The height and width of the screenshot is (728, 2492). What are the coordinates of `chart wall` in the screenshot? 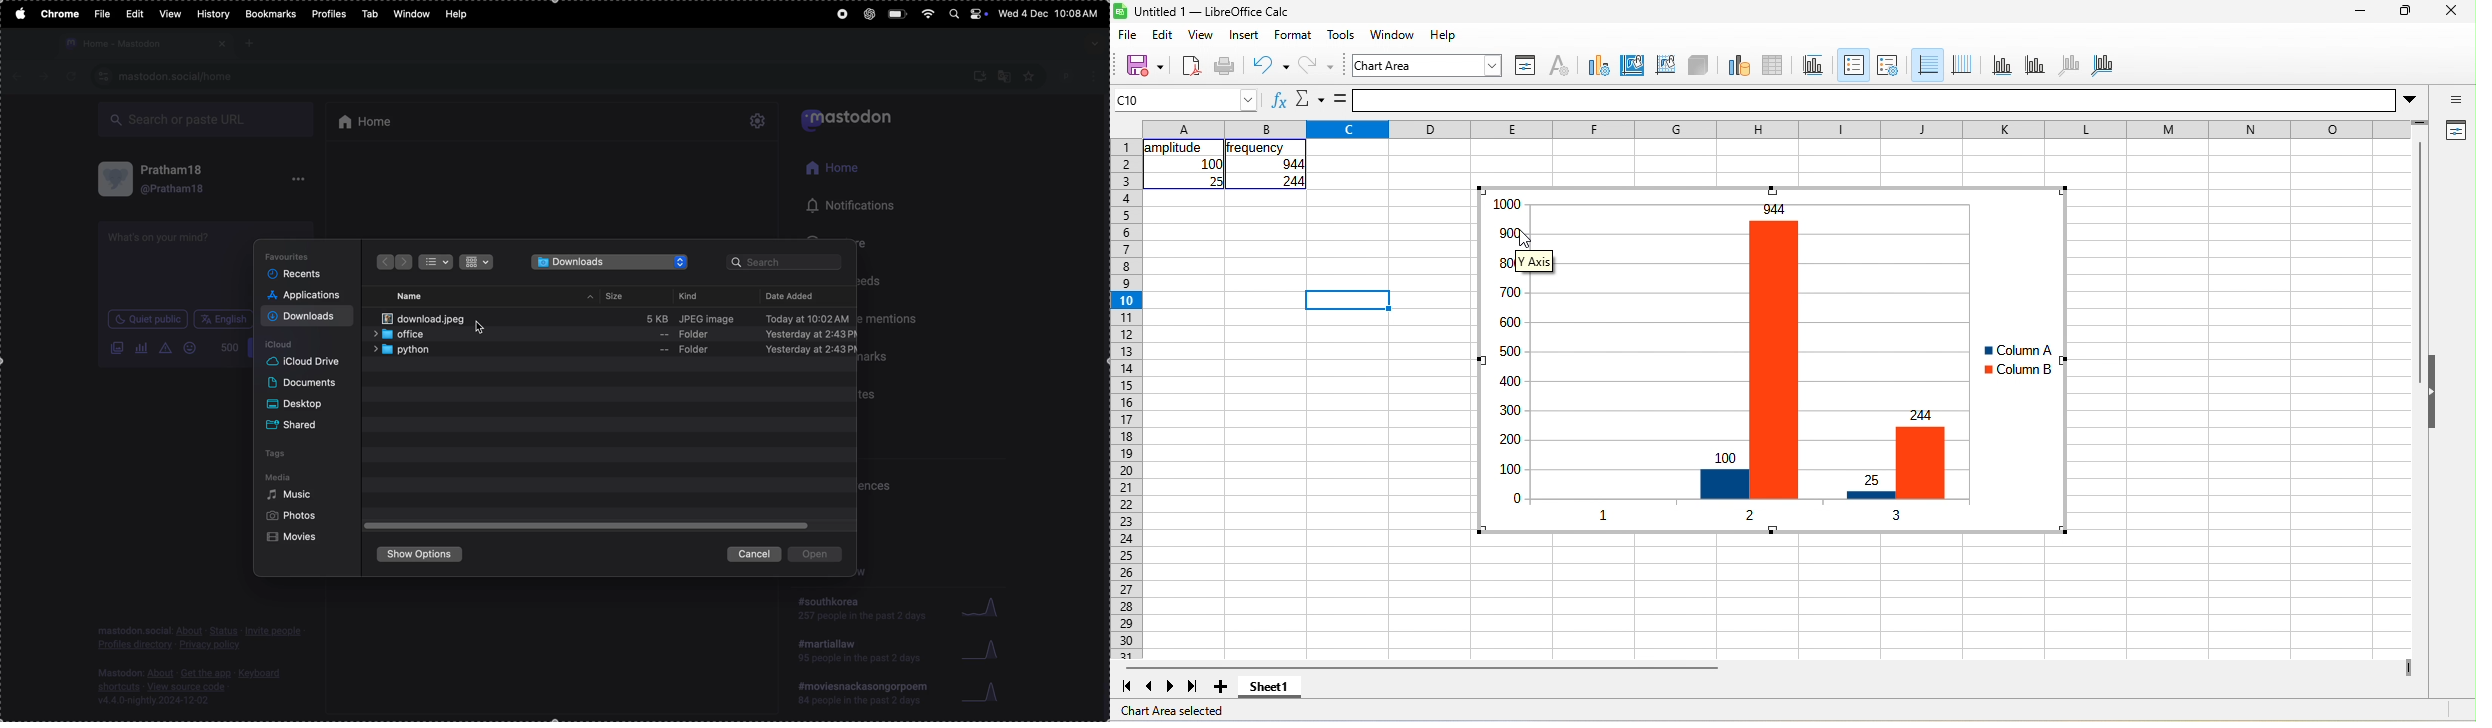 It's located at (1665, 63).